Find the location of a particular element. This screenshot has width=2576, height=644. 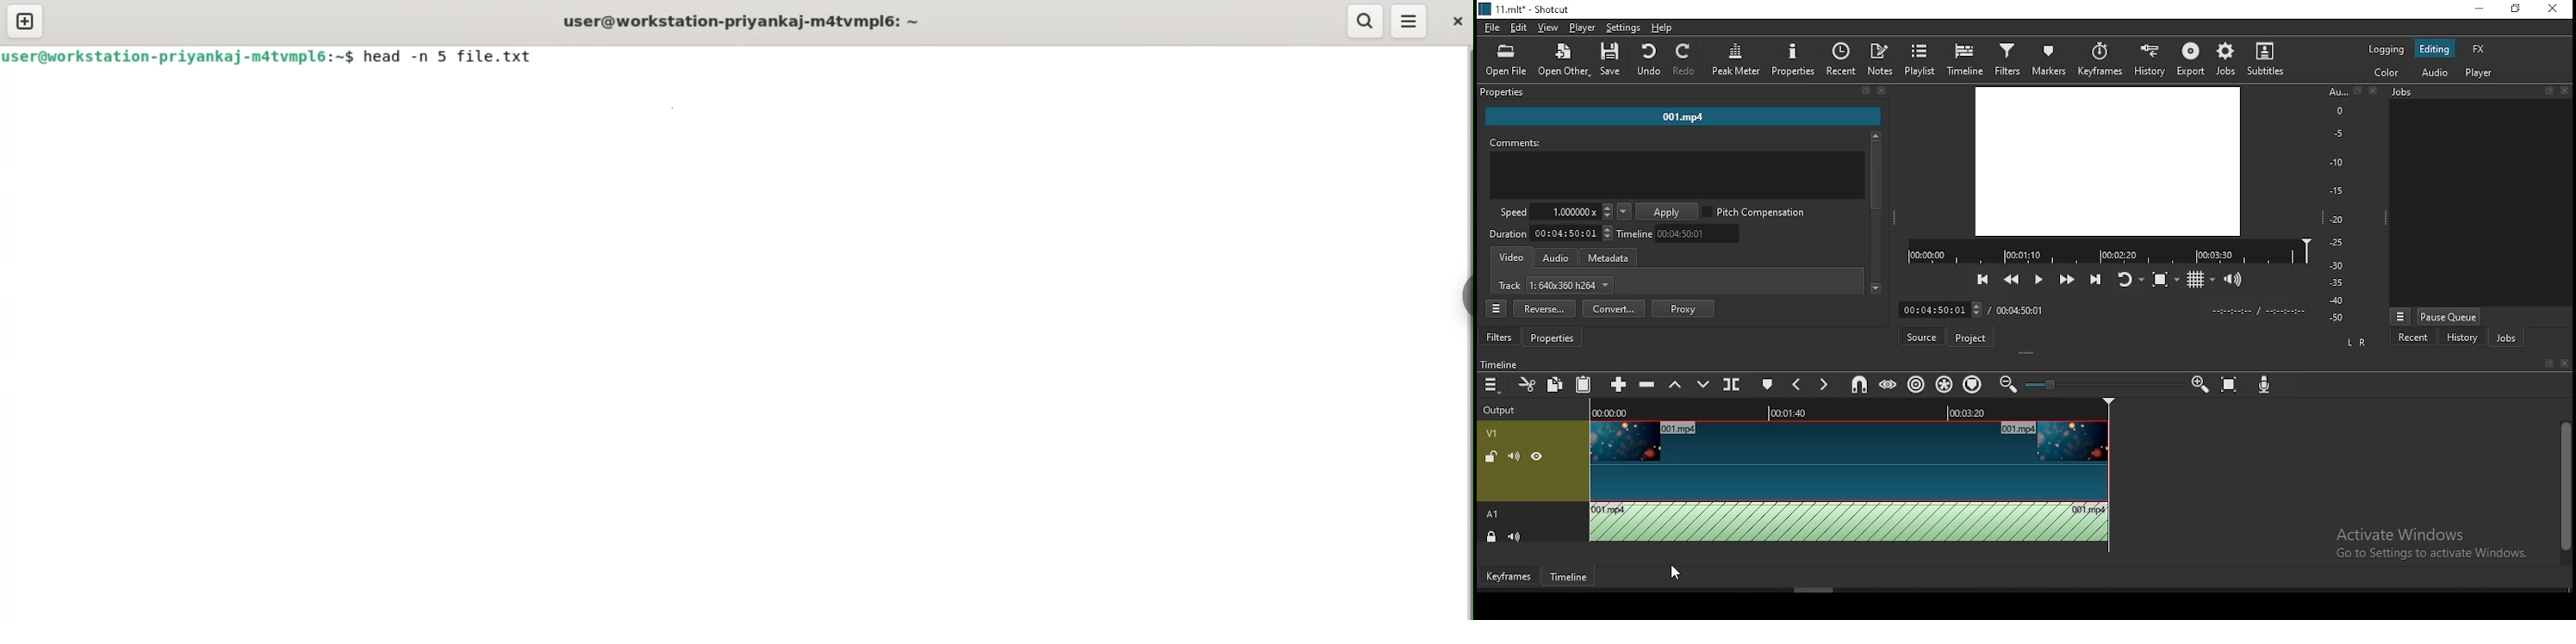

timeline menu is located at coordinates (1492, 385).